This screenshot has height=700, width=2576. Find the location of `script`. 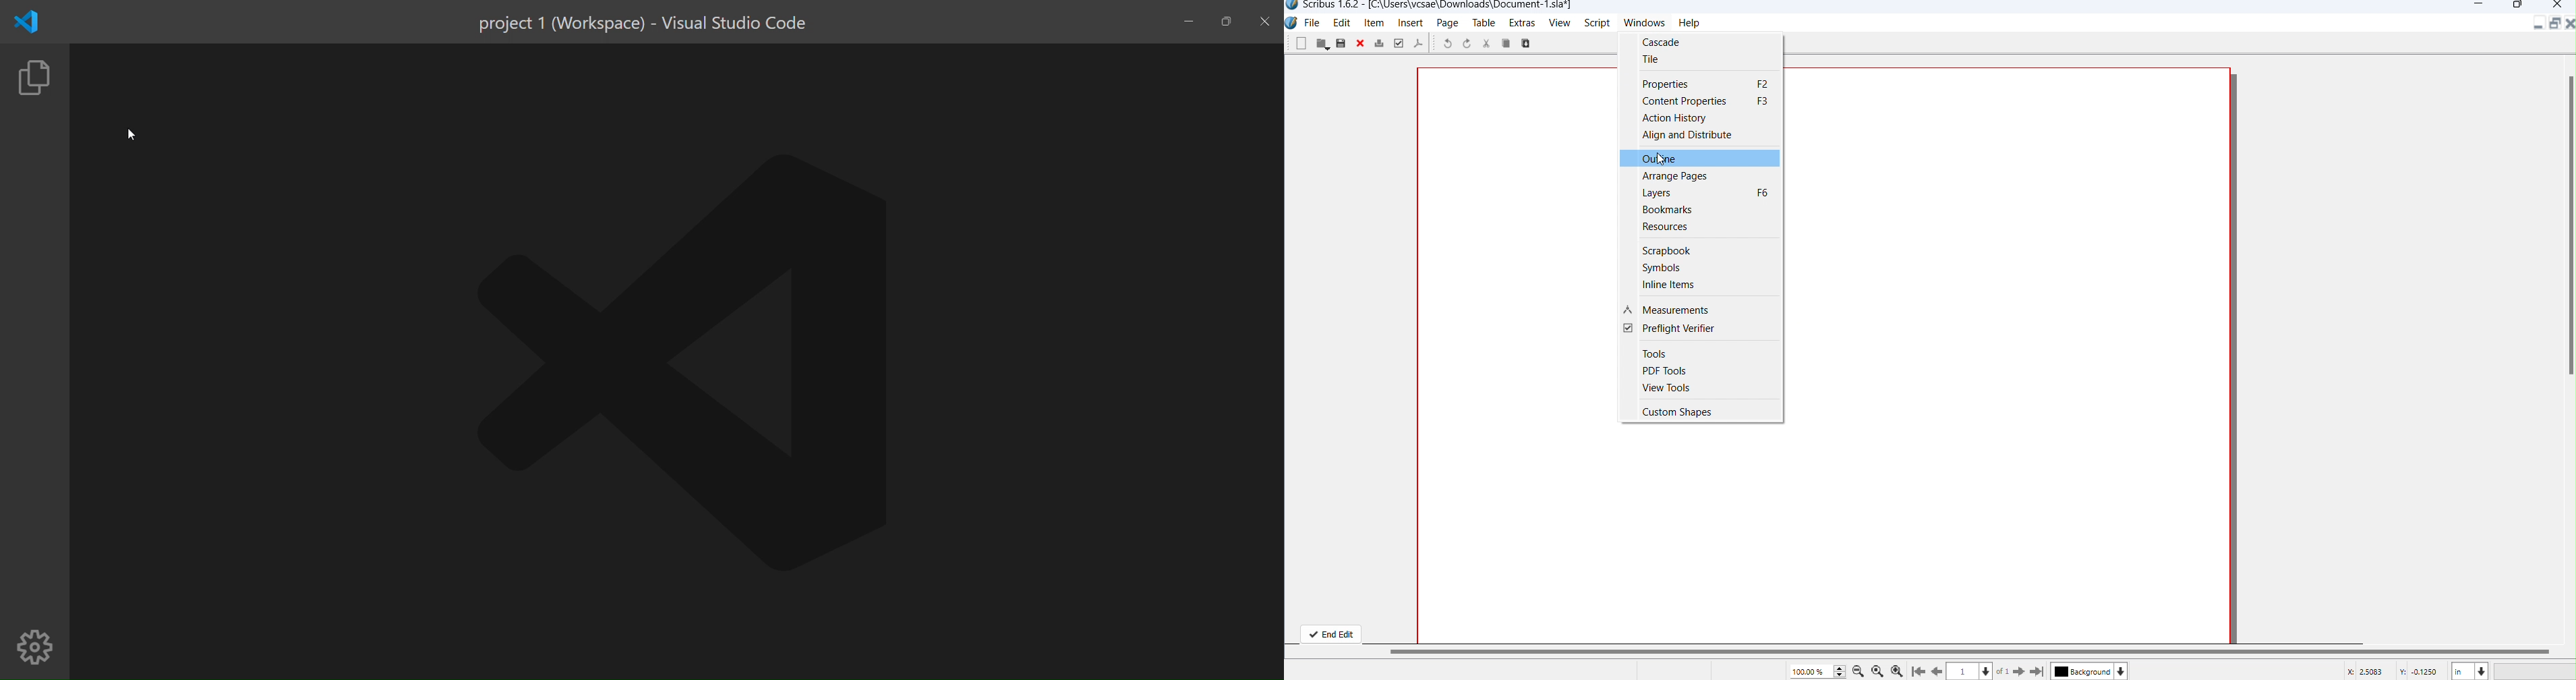

script is located at coordinates (1596, 23).